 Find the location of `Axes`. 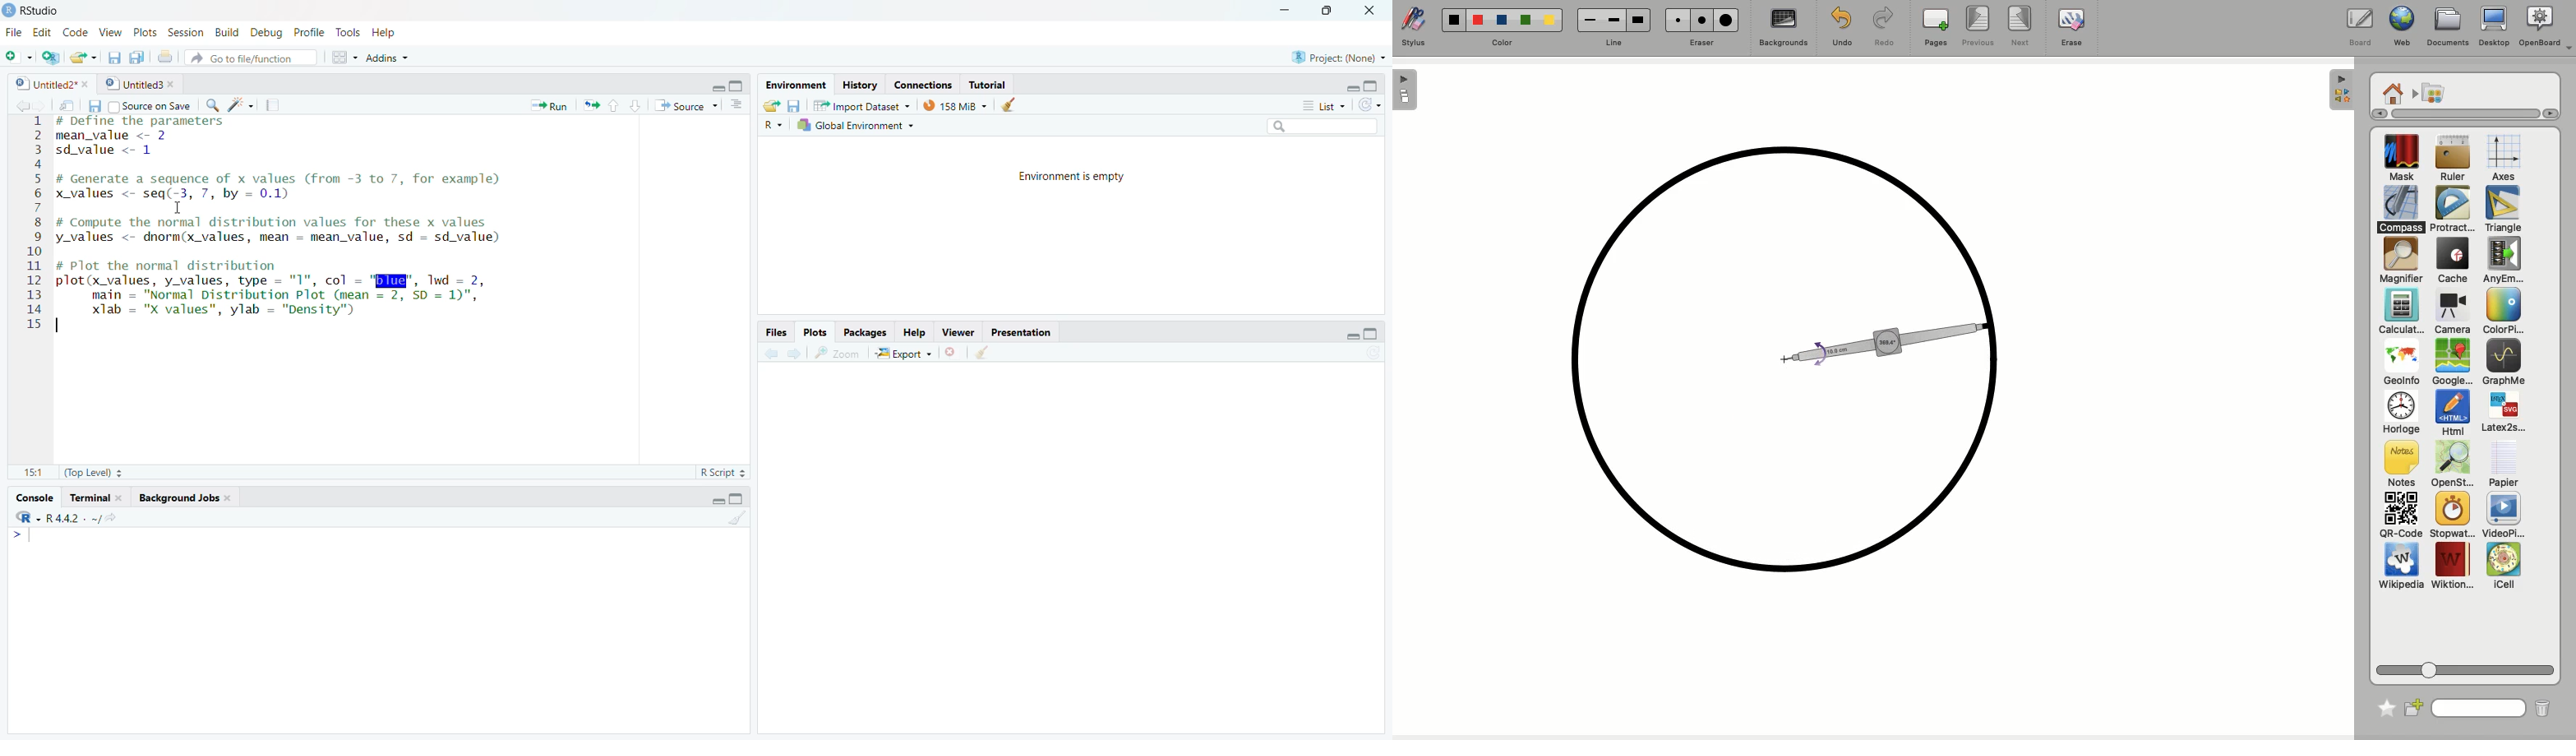

Axes is located at coordinates (2504, 159).